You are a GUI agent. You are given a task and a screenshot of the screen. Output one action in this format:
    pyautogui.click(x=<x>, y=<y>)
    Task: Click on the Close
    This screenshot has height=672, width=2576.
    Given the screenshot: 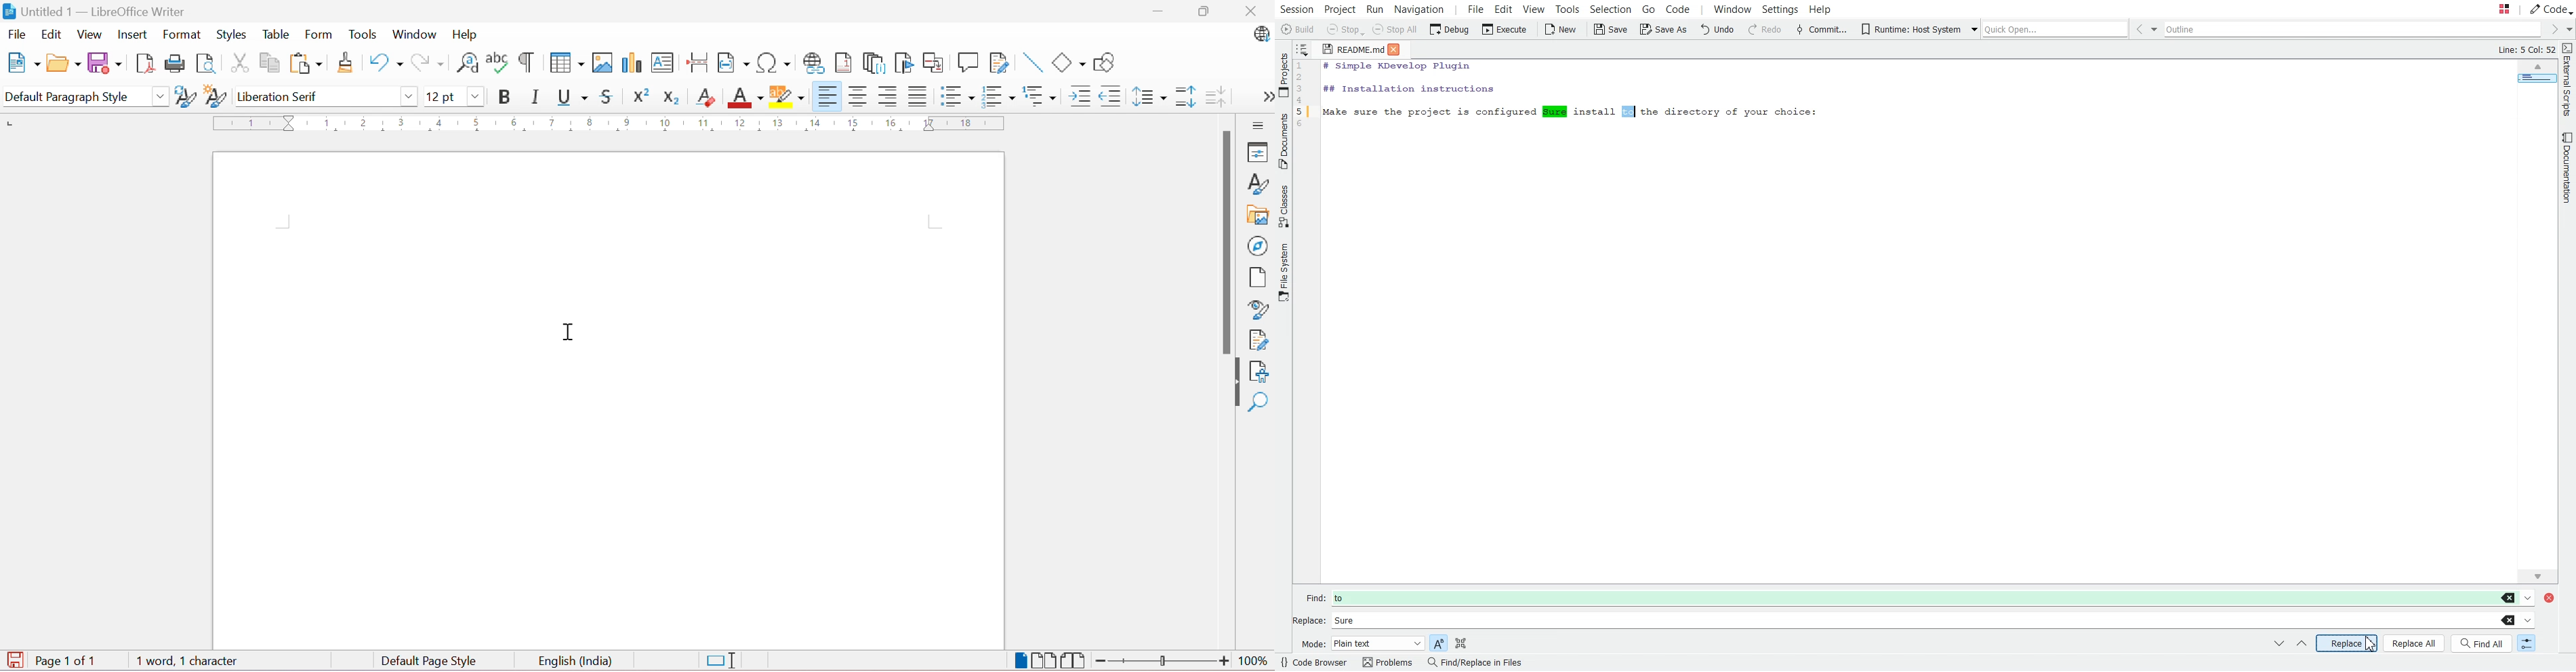 What is the action you would take?
    pyautogui.click(x=1256, y=13)
    